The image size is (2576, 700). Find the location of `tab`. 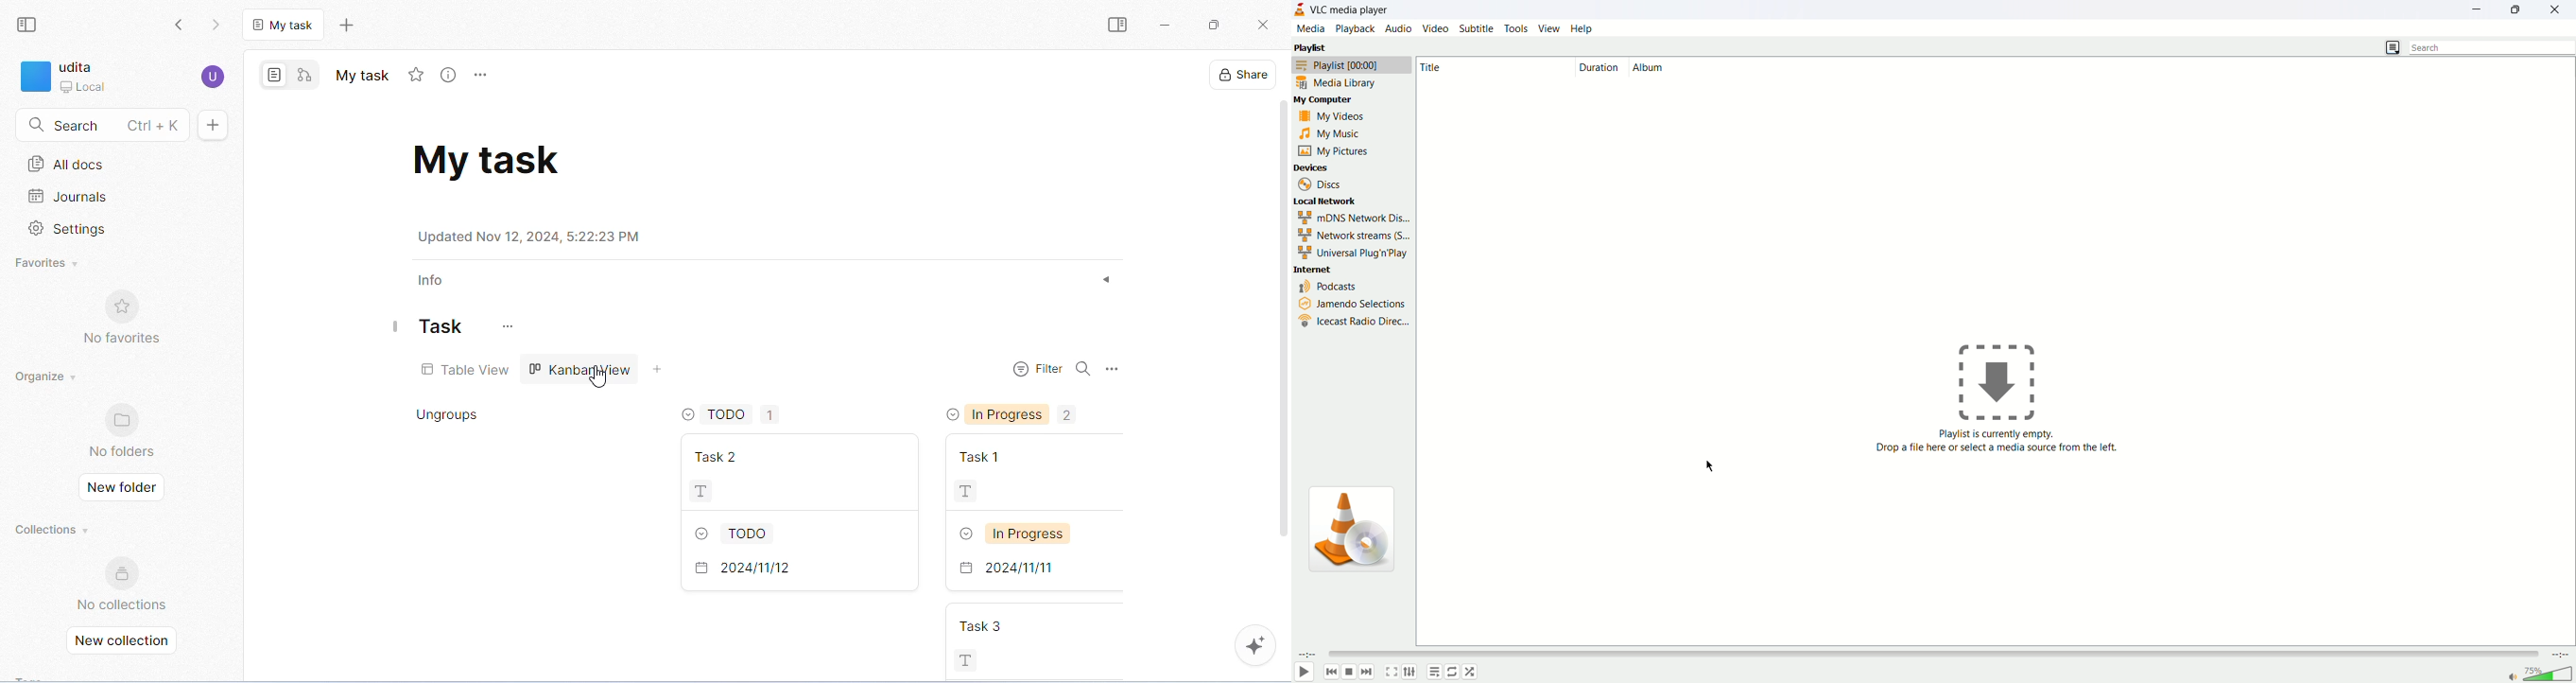

tab is located at coordinates (285, 24).